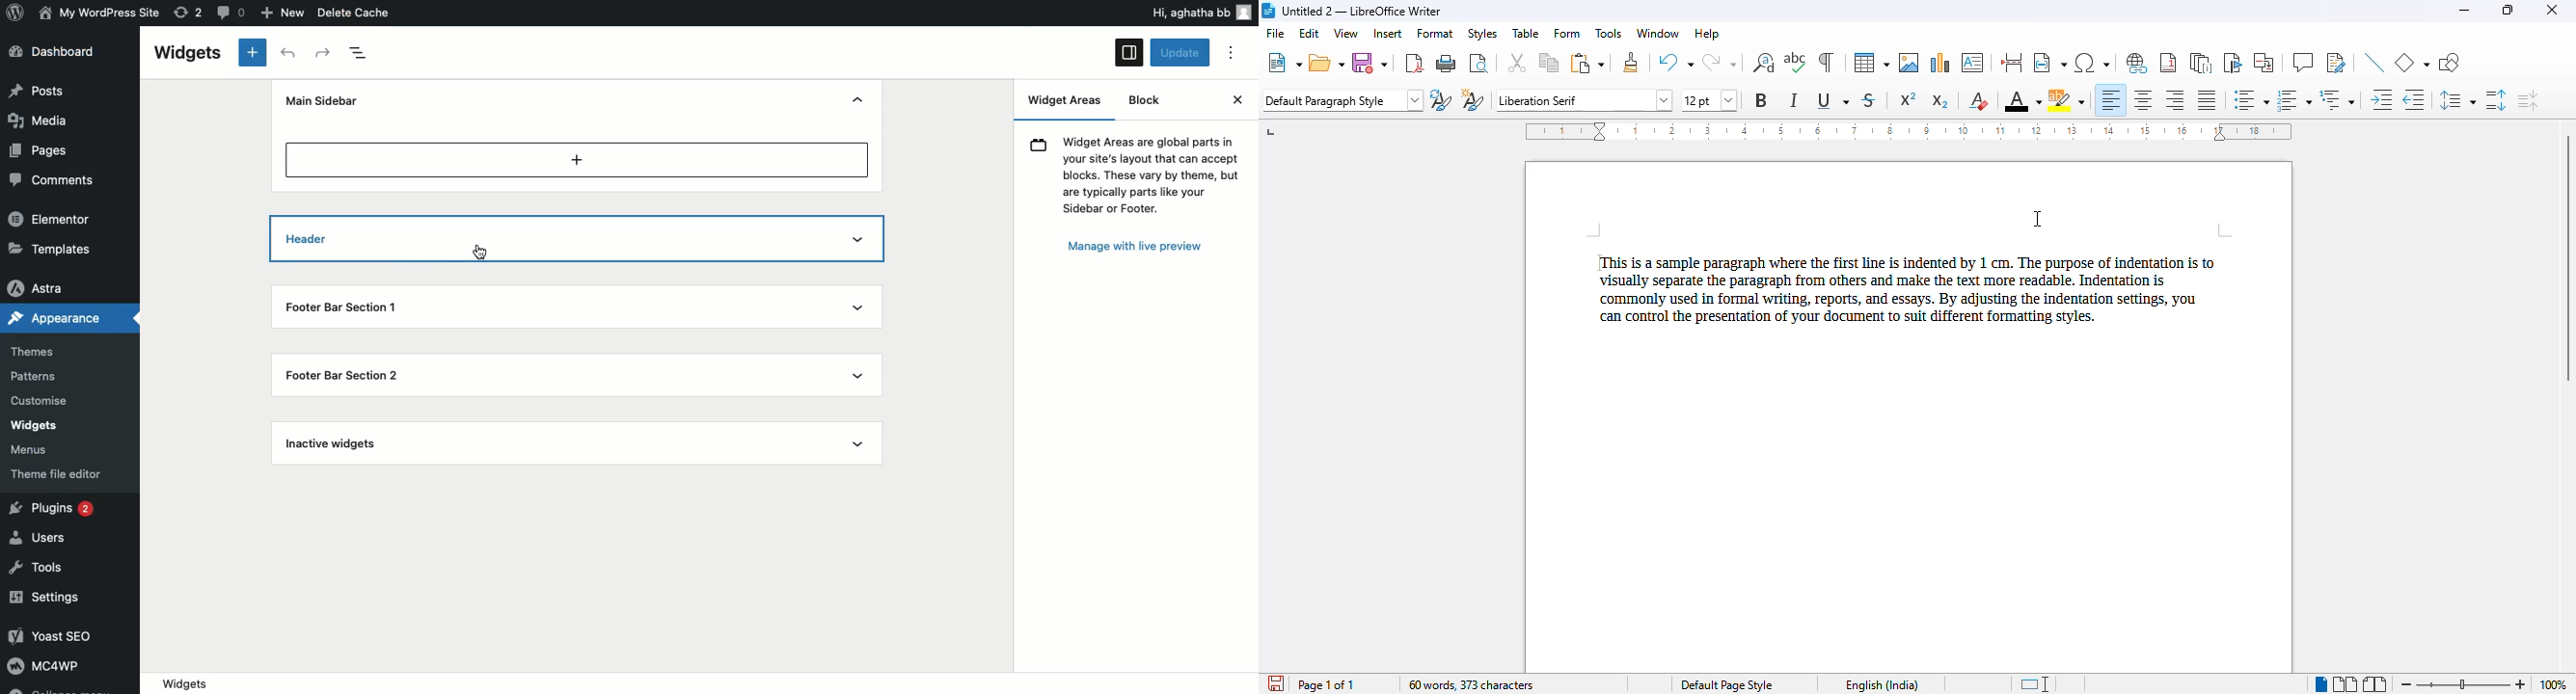  What do you see at coordinates (2137, 63) in the screenshot?
I see `insert hyperlink` at bounding box center [2137, 63].